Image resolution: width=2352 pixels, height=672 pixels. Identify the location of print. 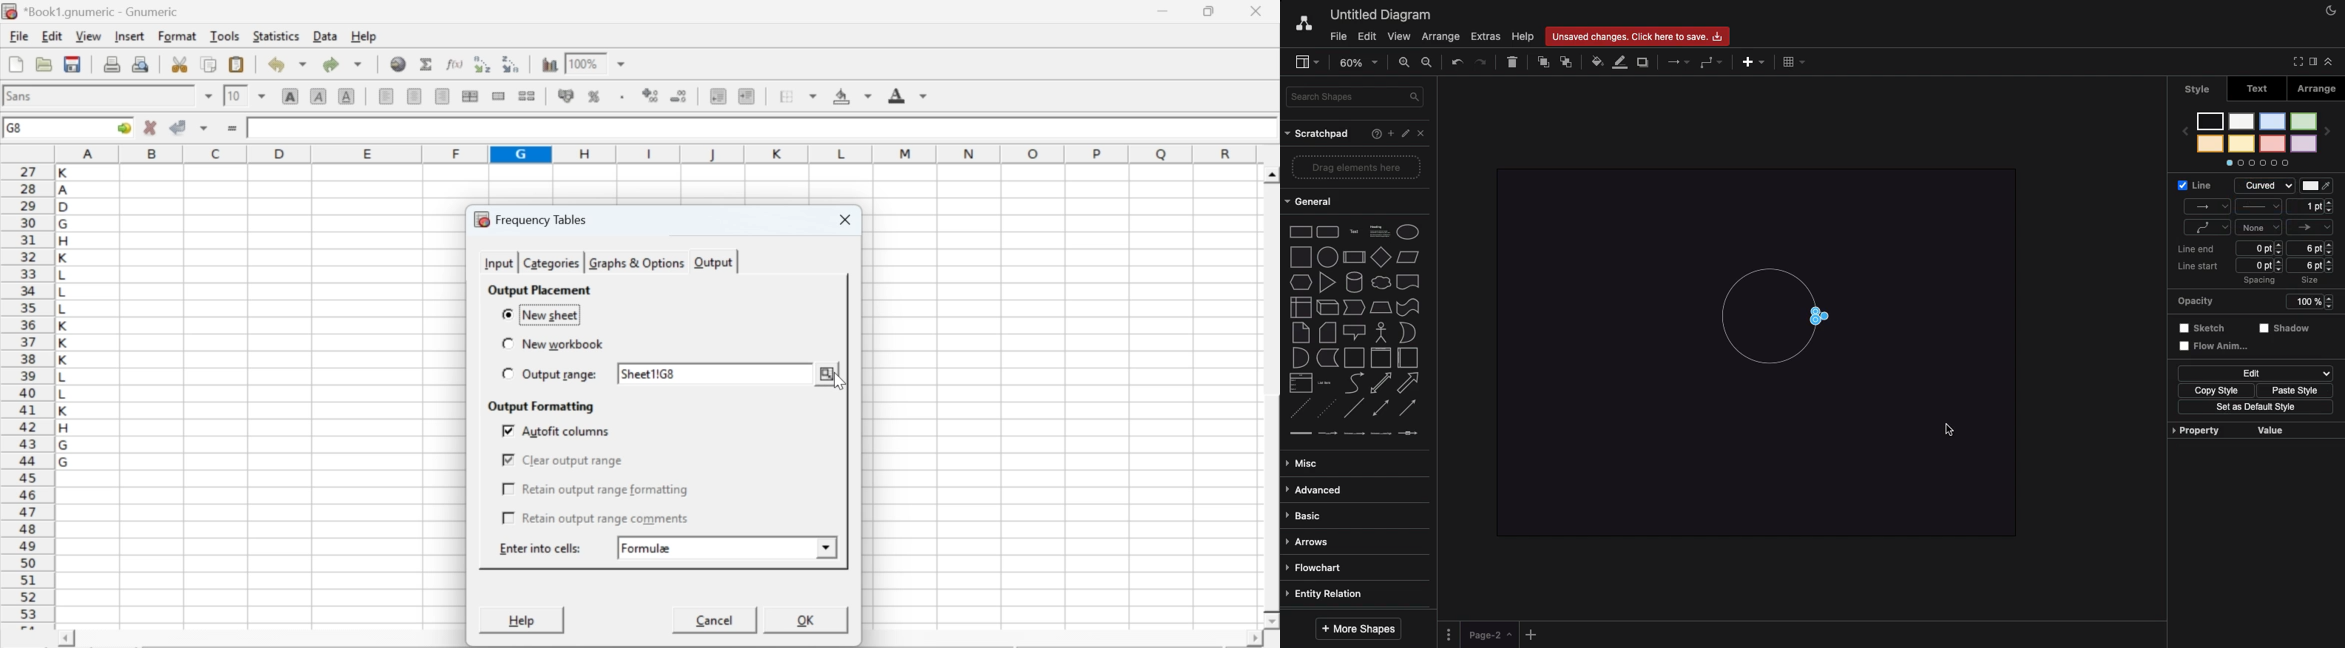
(112, 63).